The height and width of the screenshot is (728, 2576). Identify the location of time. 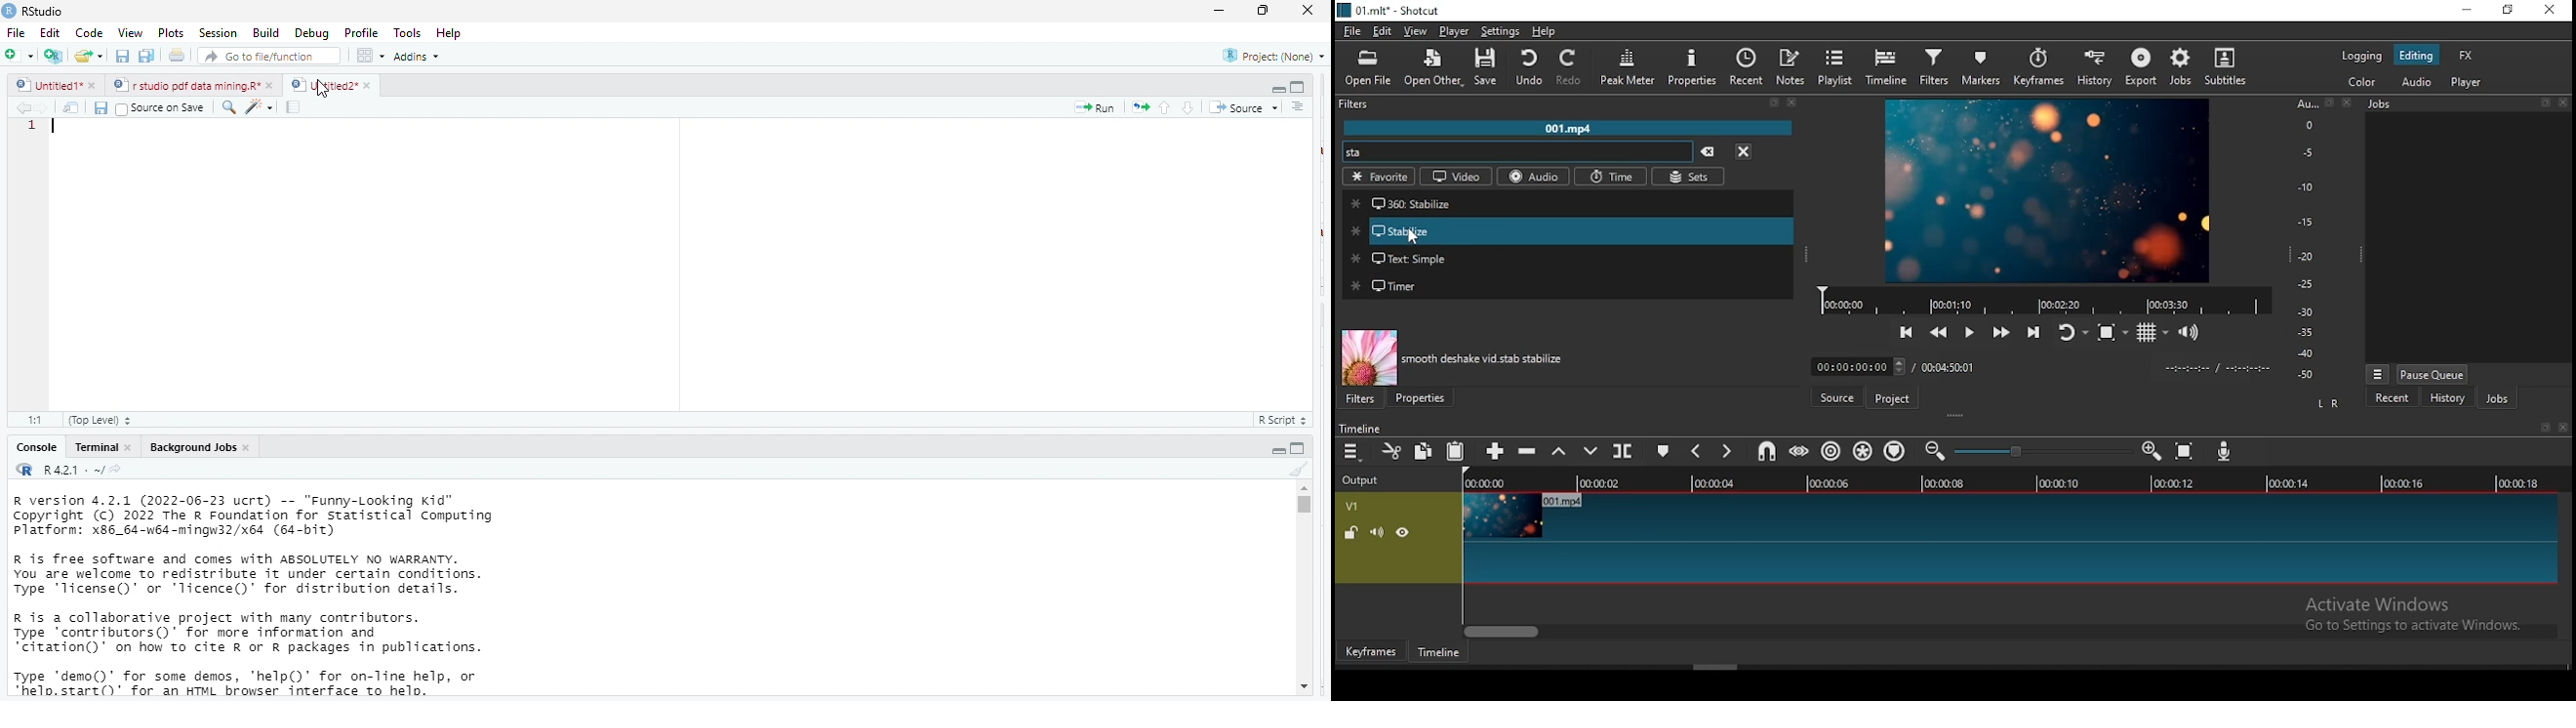
(1612, 177).